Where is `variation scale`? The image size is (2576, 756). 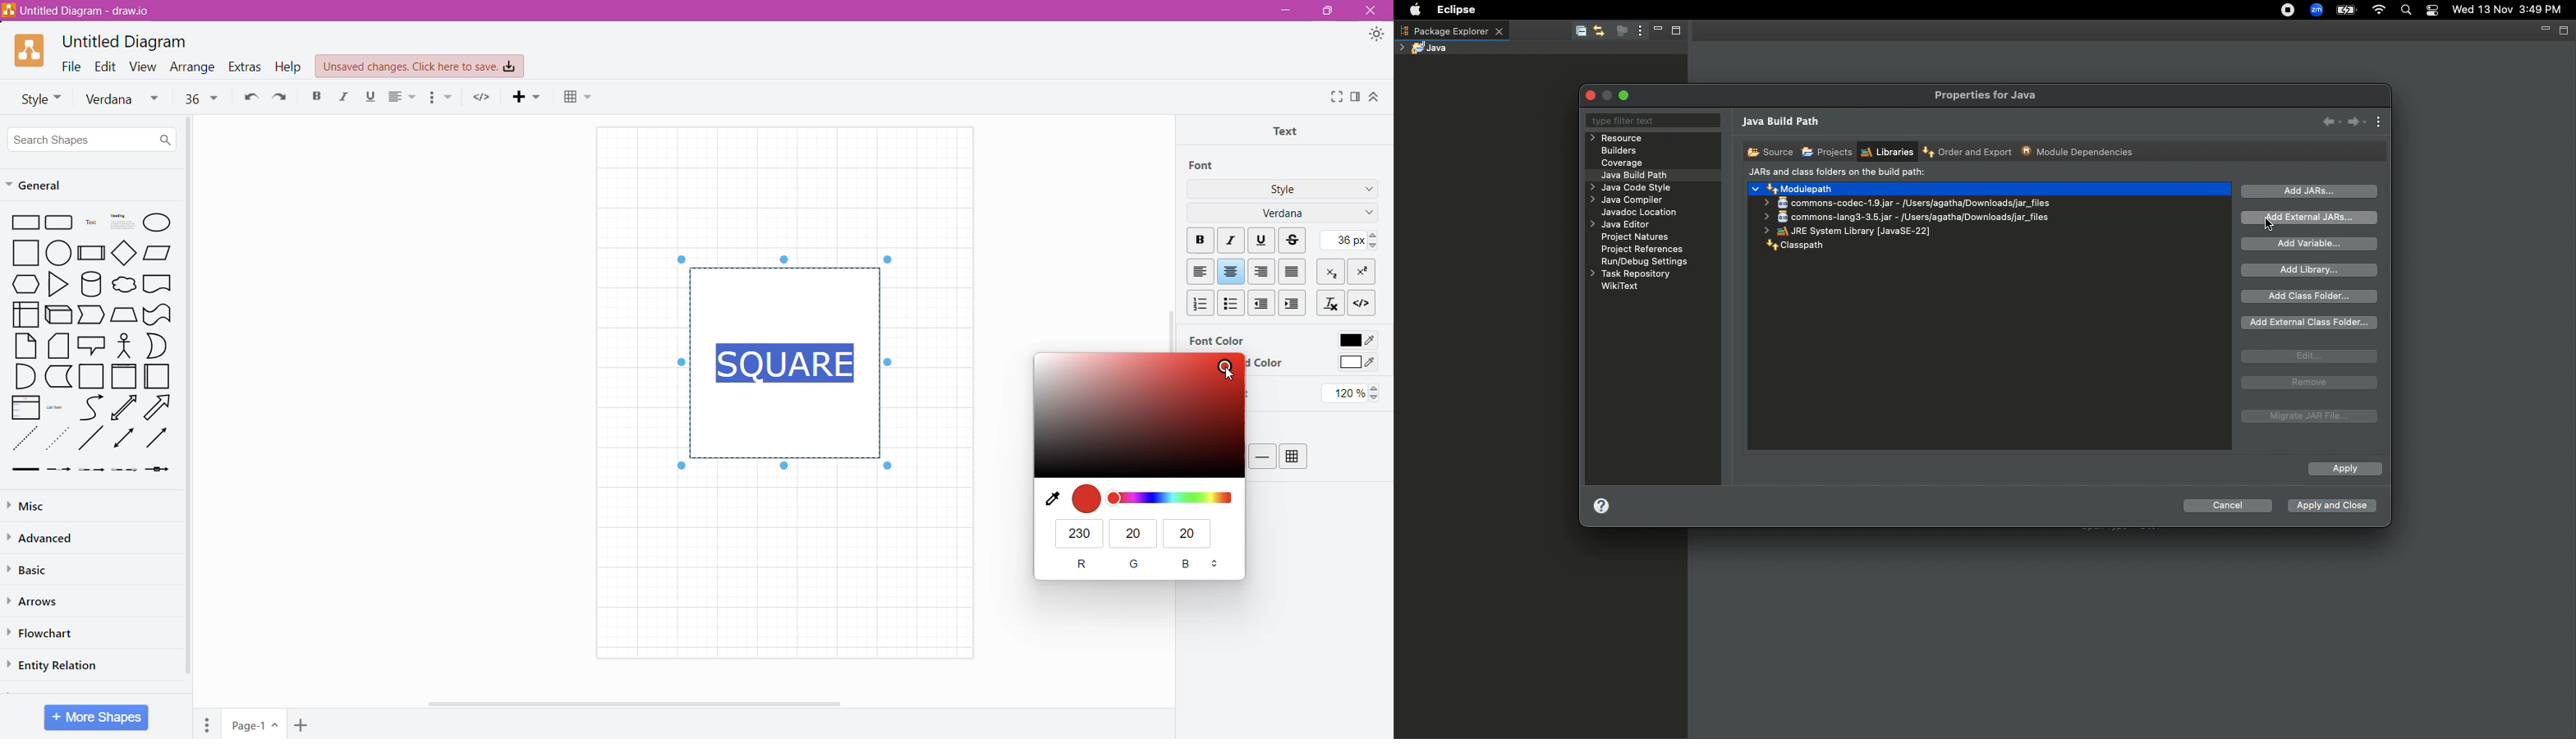
variation scale is located at coordinates (1172, 498).